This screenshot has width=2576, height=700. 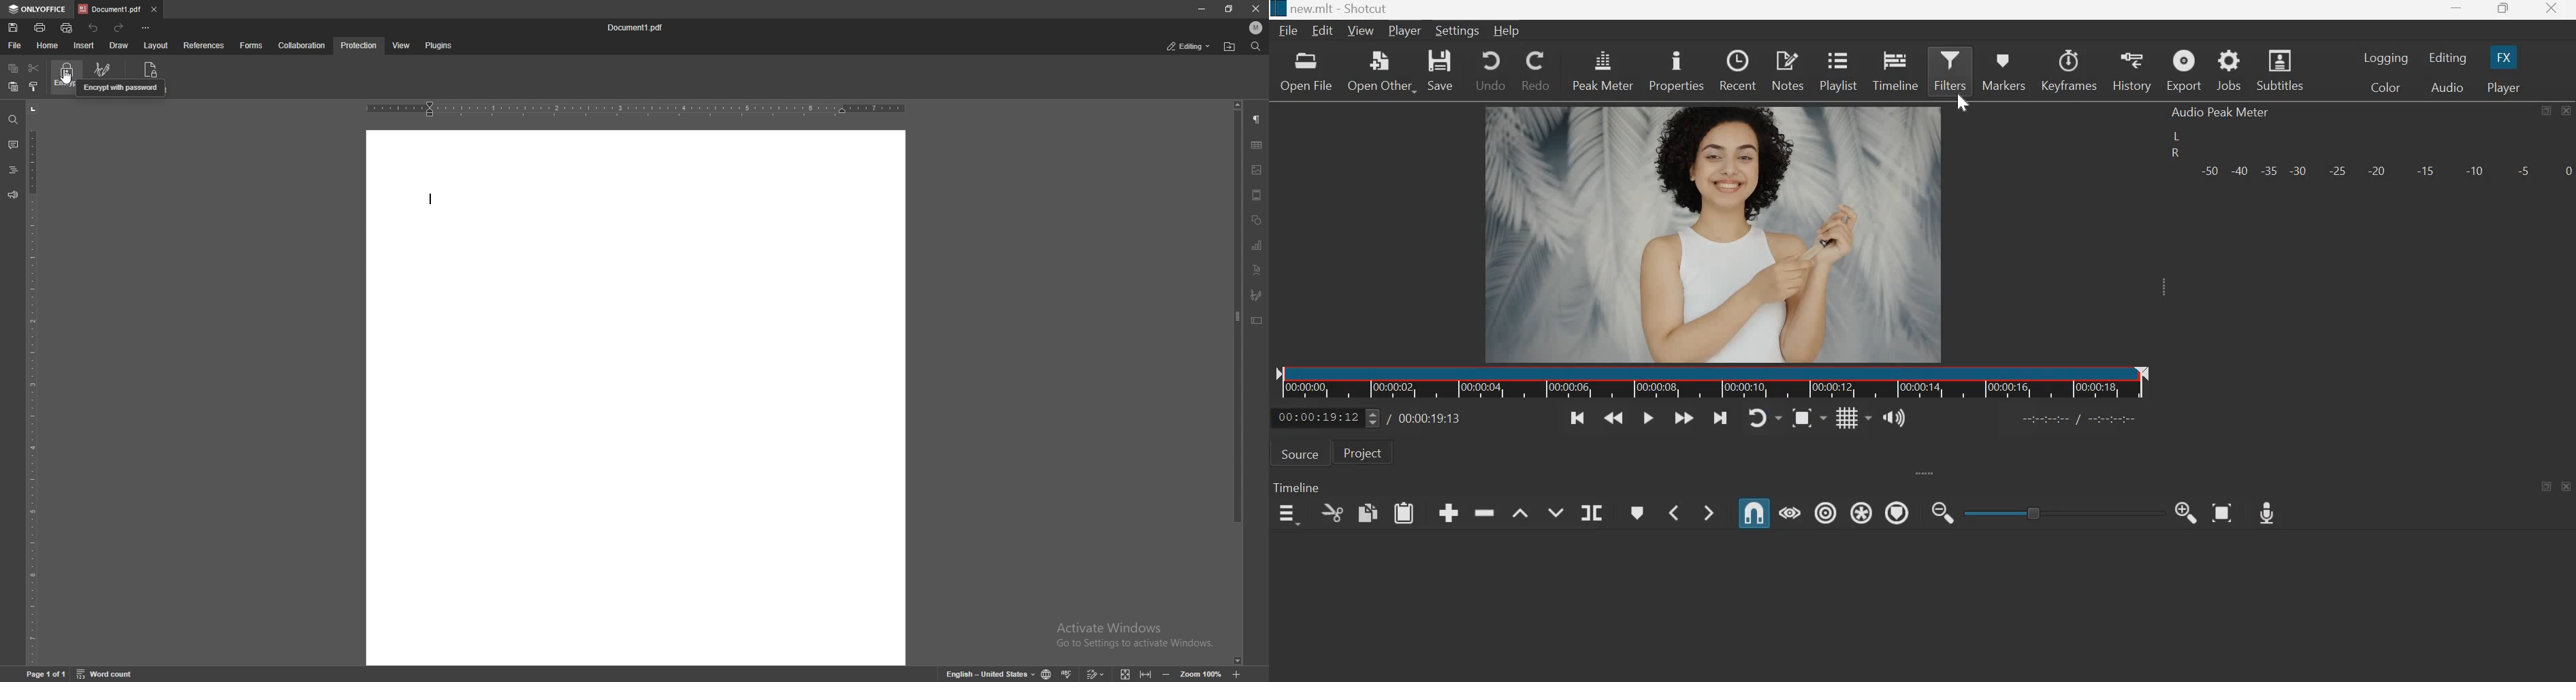 What do you see at coordinates (1364, 452) in the screenshot?
I see `Project` at bounding box center [1364, 452].